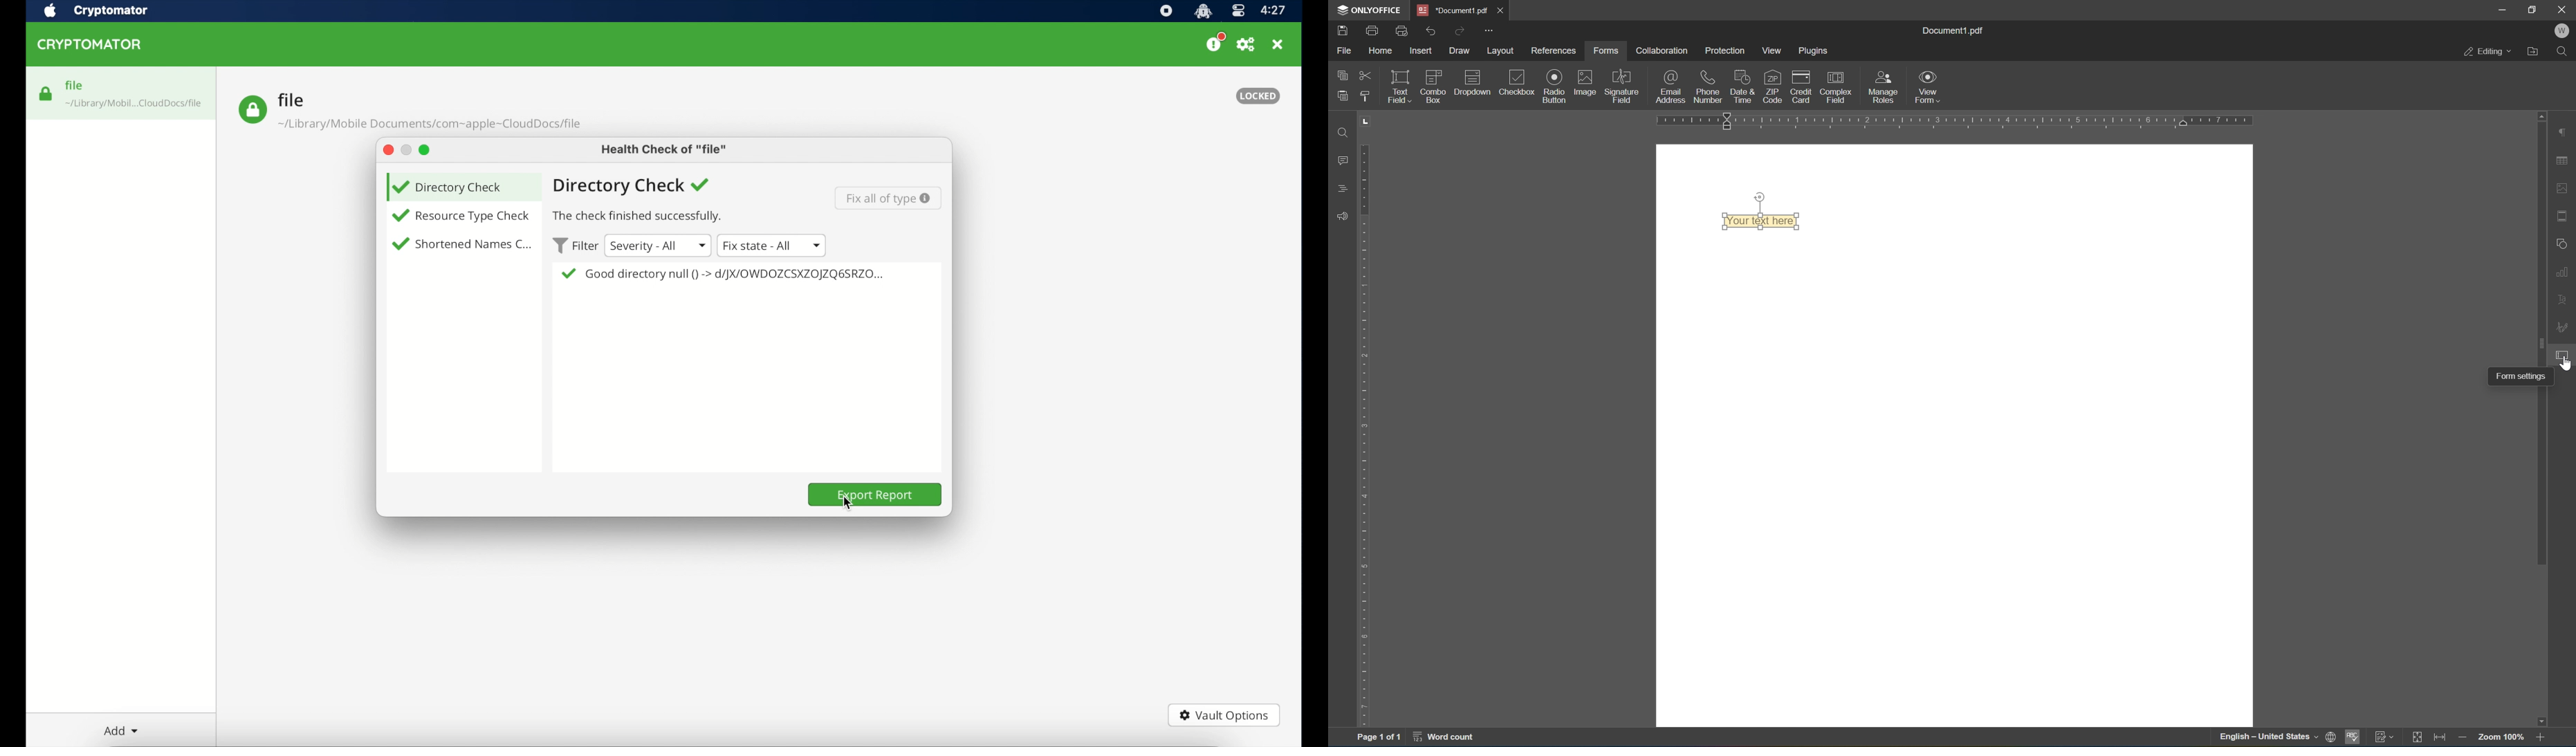  What do you see at coordinates (1770, 49) in the screenshot?
I see `view` at bounding box center [1770, 49].